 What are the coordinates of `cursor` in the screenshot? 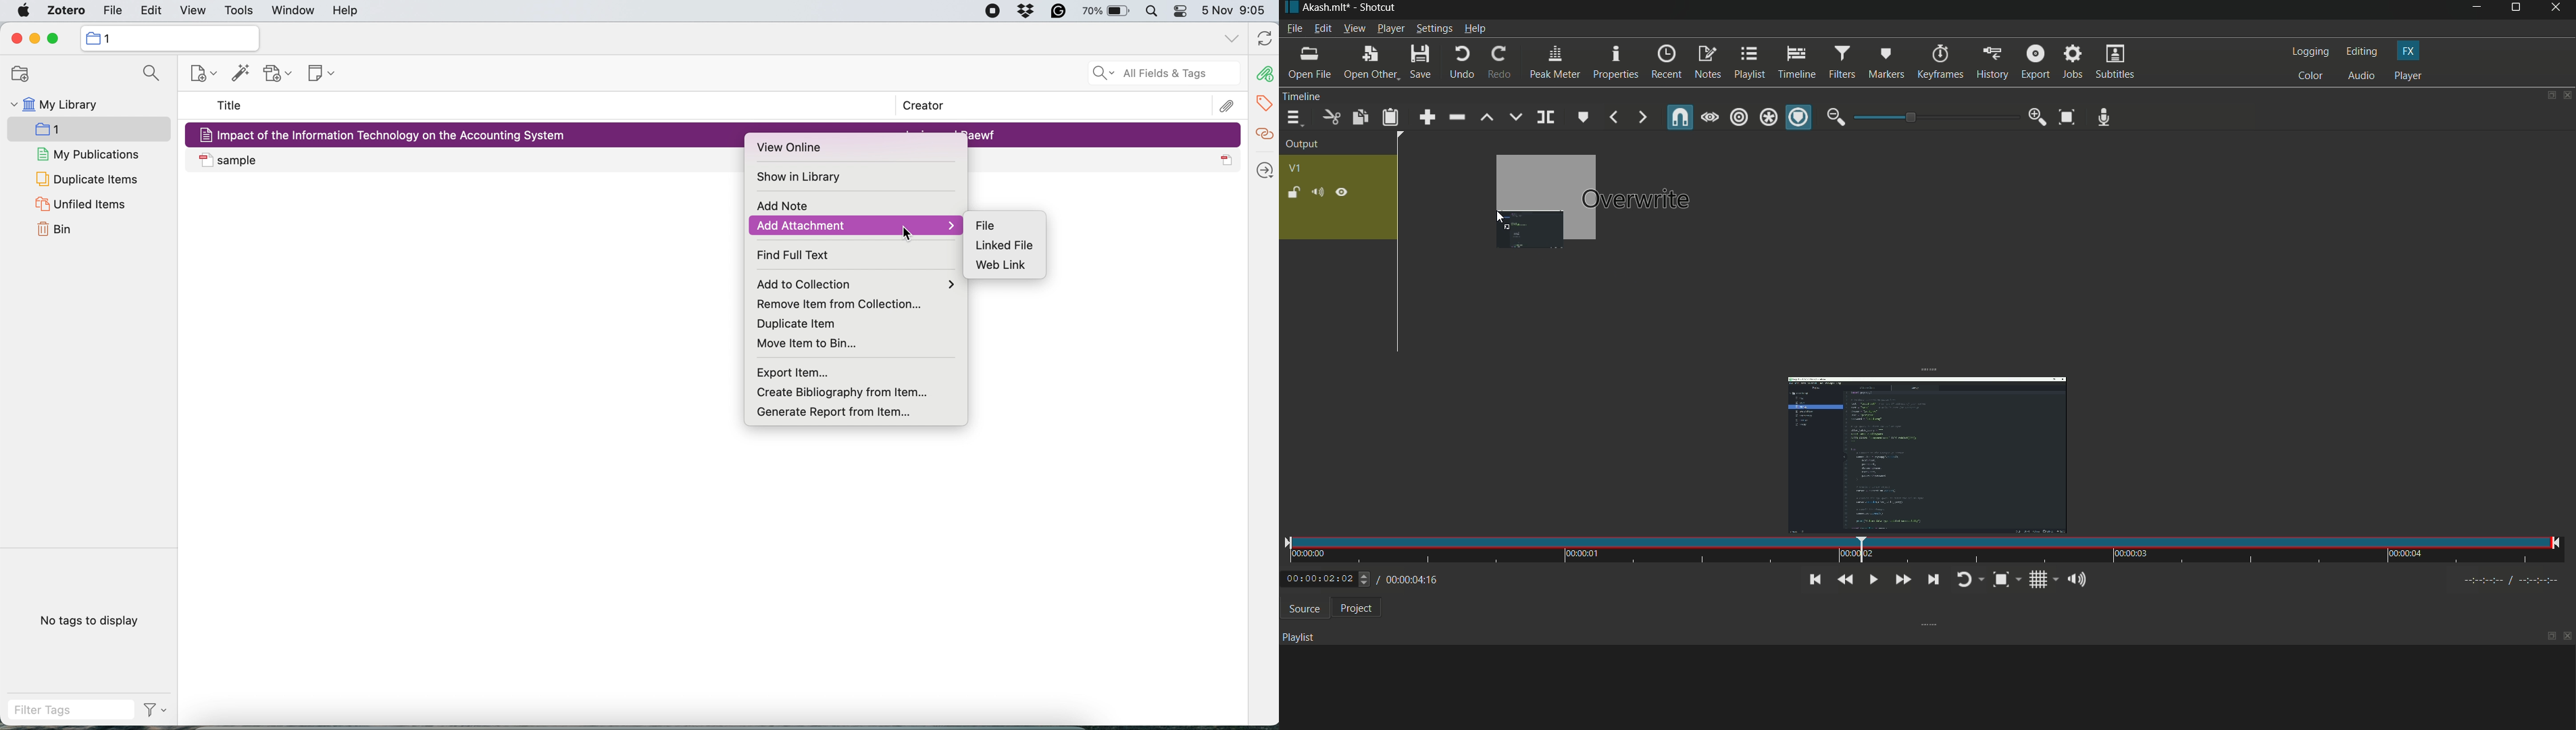 It's located at (906, 233).